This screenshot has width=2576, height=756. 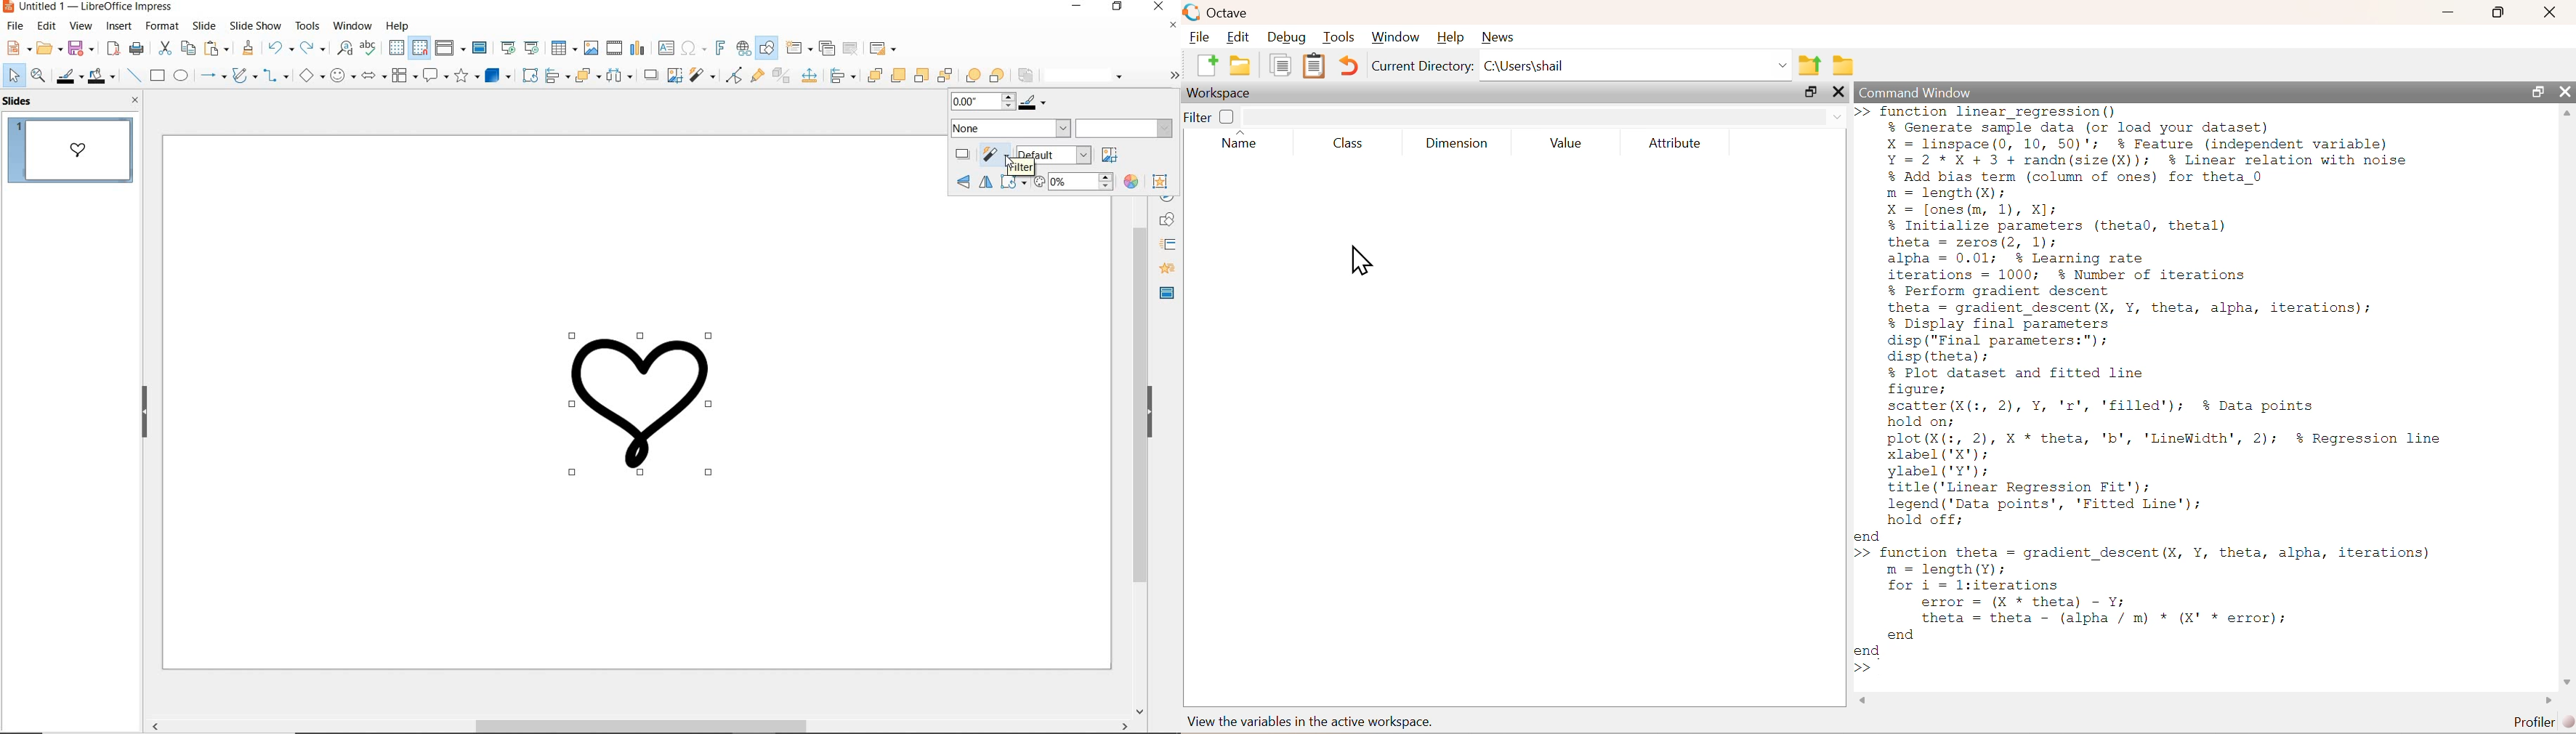 I want to click on down, so click(x=1838, y=117).